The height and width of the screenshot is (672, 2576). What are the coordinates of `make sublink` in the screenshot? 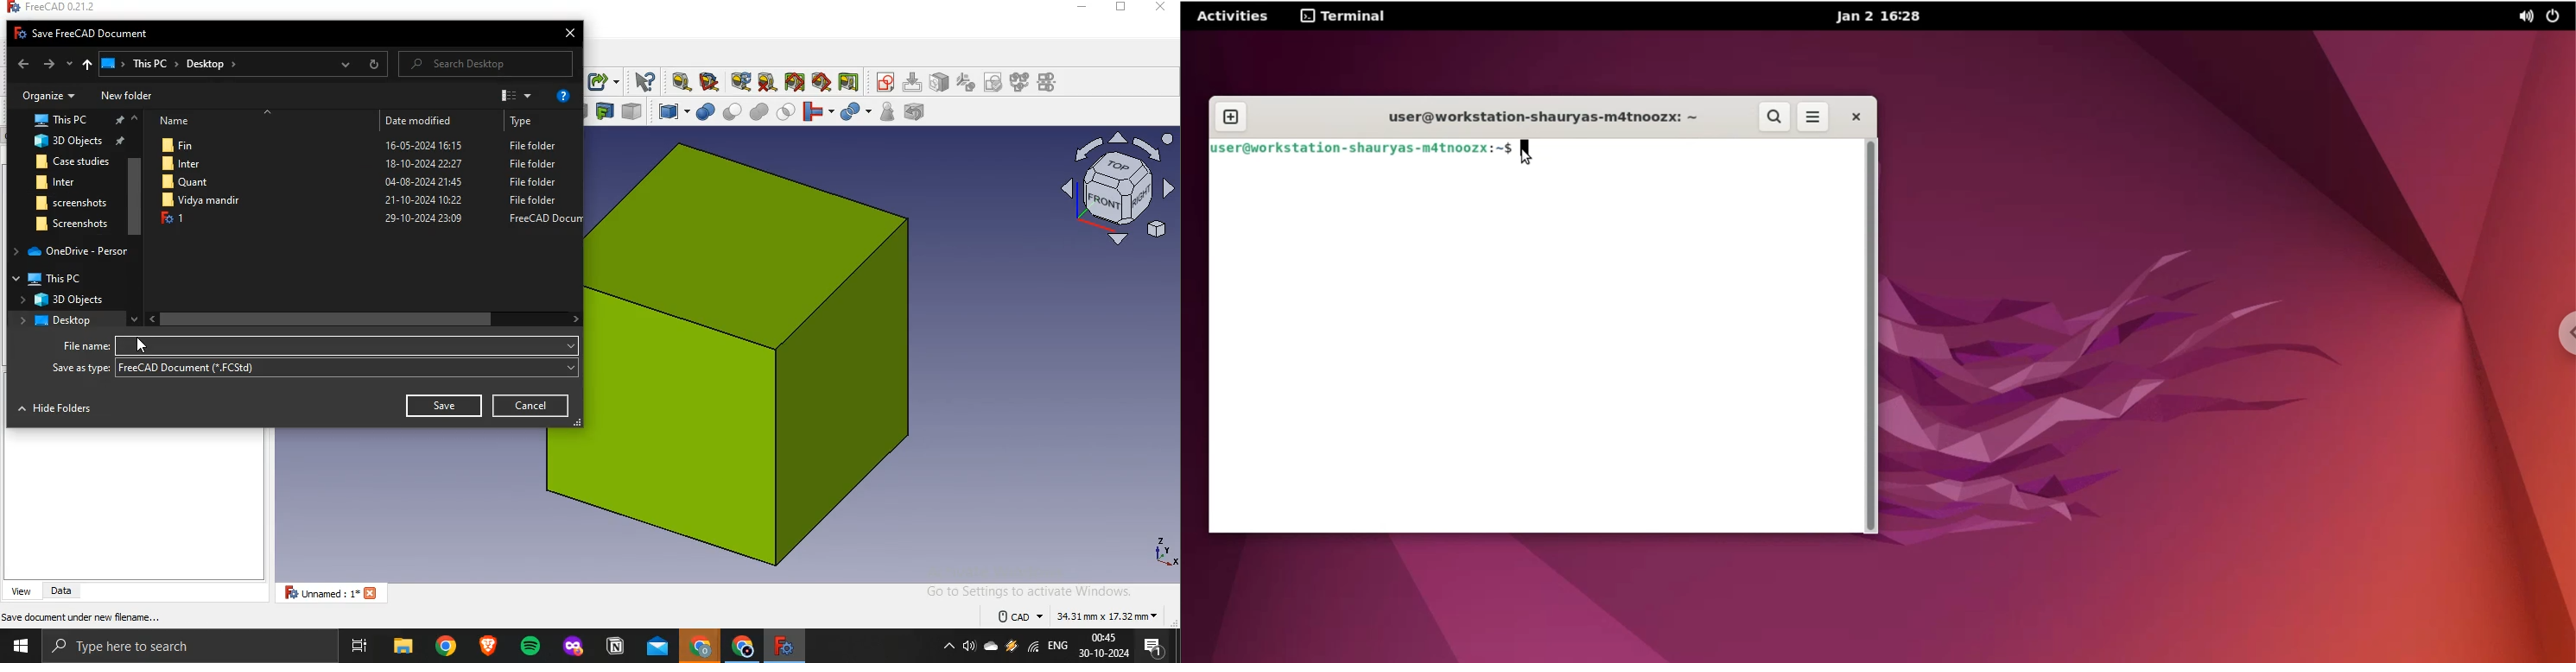 It's located at (602, 80).